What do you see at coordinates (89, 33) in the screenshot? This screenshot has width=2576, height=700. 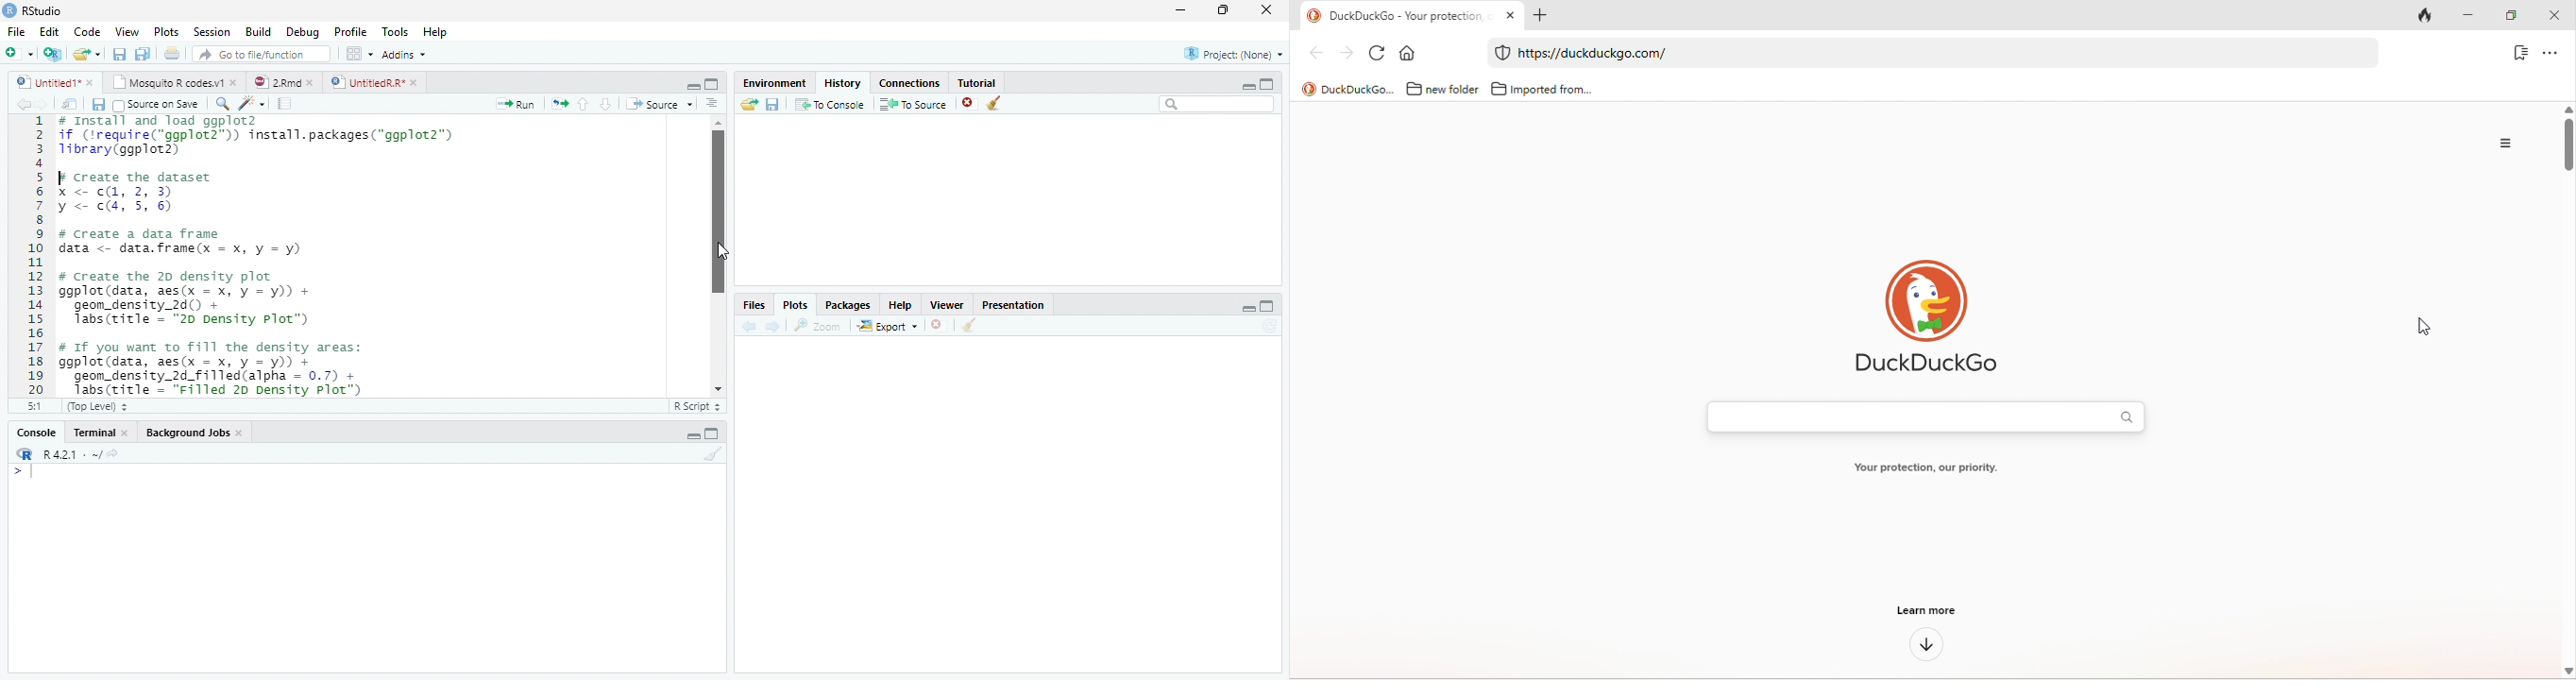 I see `Code` at bounding box center [89, 33].